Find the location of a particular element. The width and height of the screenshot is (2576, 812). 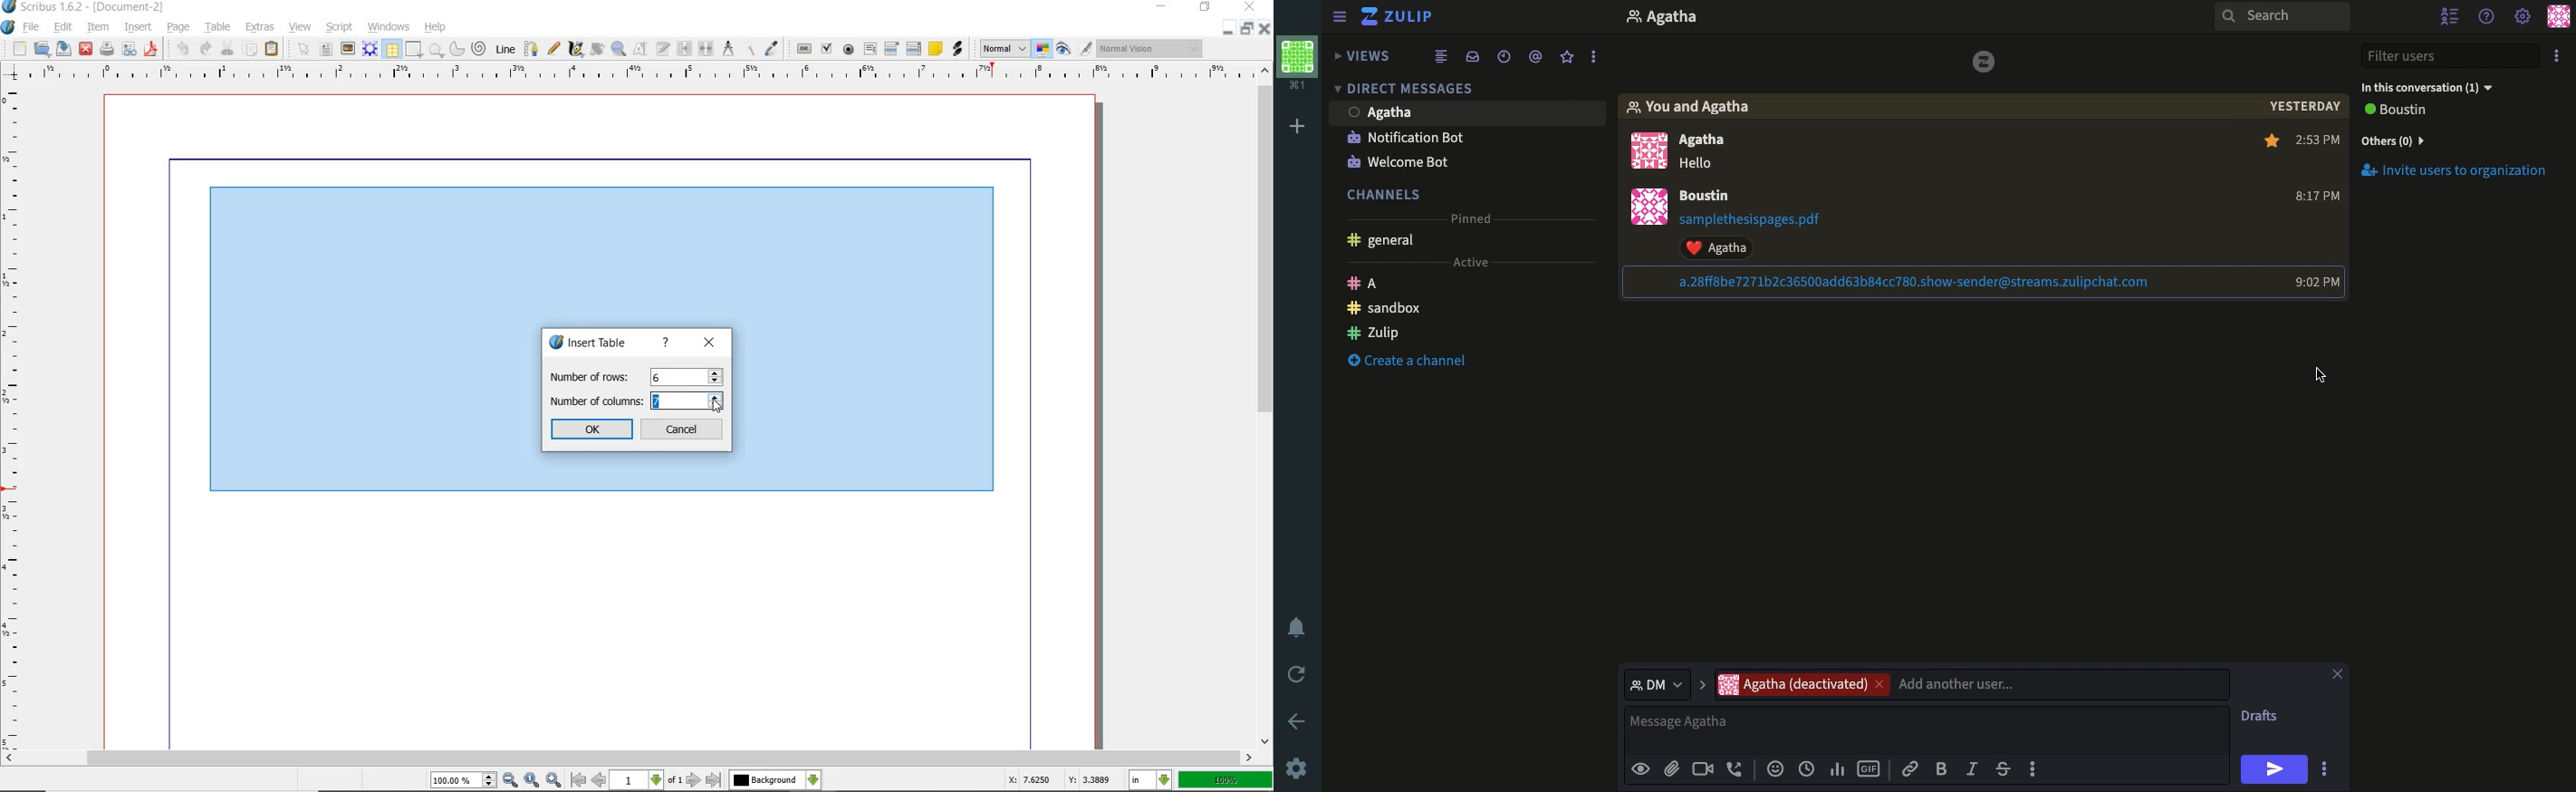

unlink text frame is located at coordinates (704, 49).